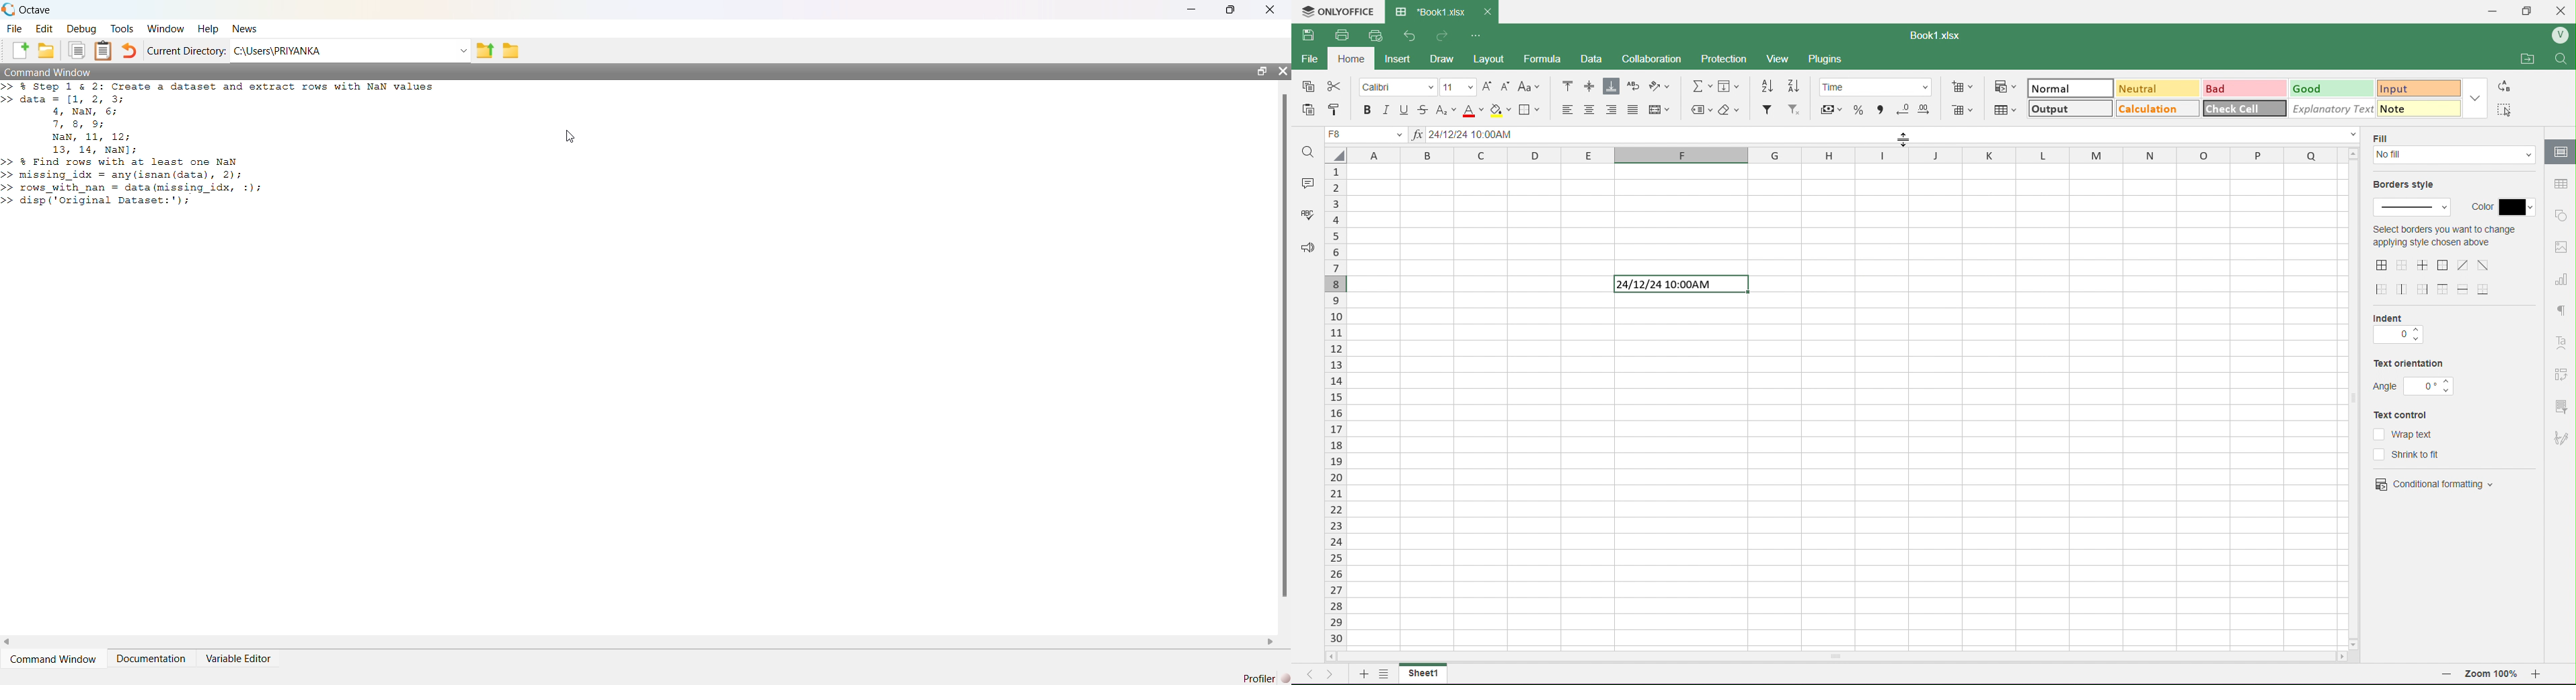 This screenshot has width=2576, height=700. Describe the element at coordinates (2354, 398) in the screenshot. I see `vertical scrol bar` at that location.